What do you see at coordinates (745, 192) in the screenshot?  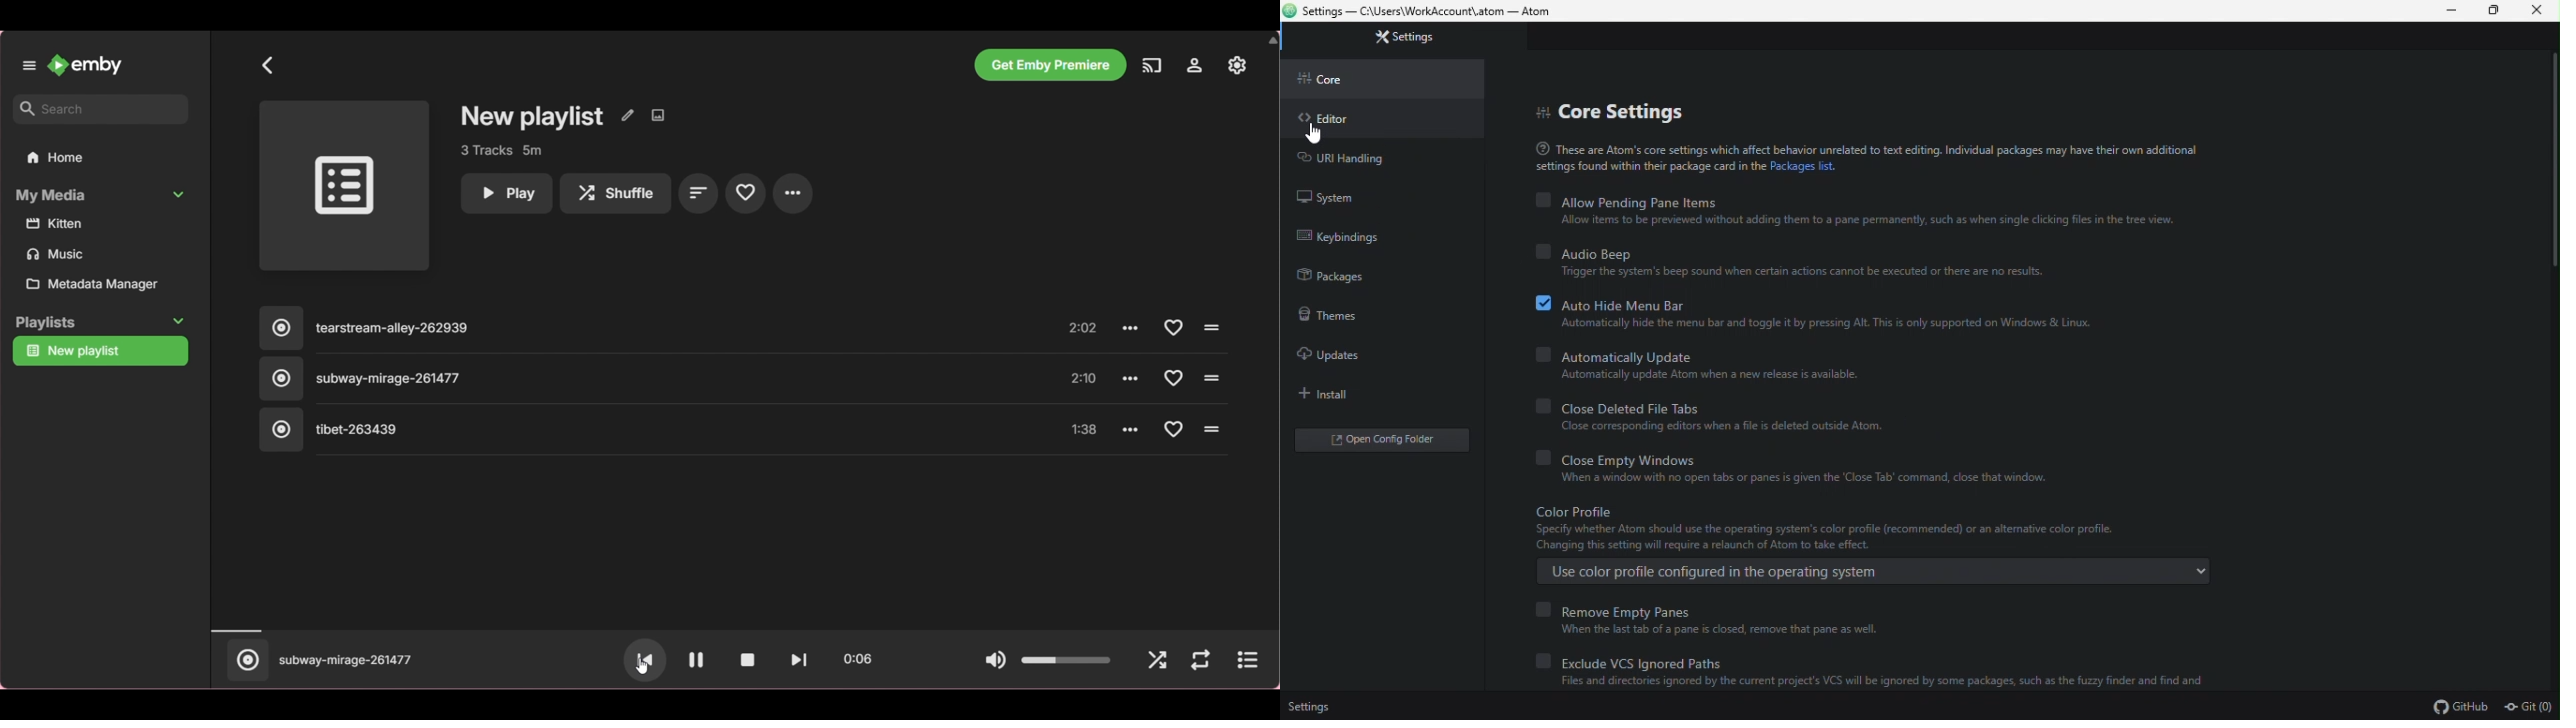 I see `Add to favourite ` at bounding box center [745, 192].